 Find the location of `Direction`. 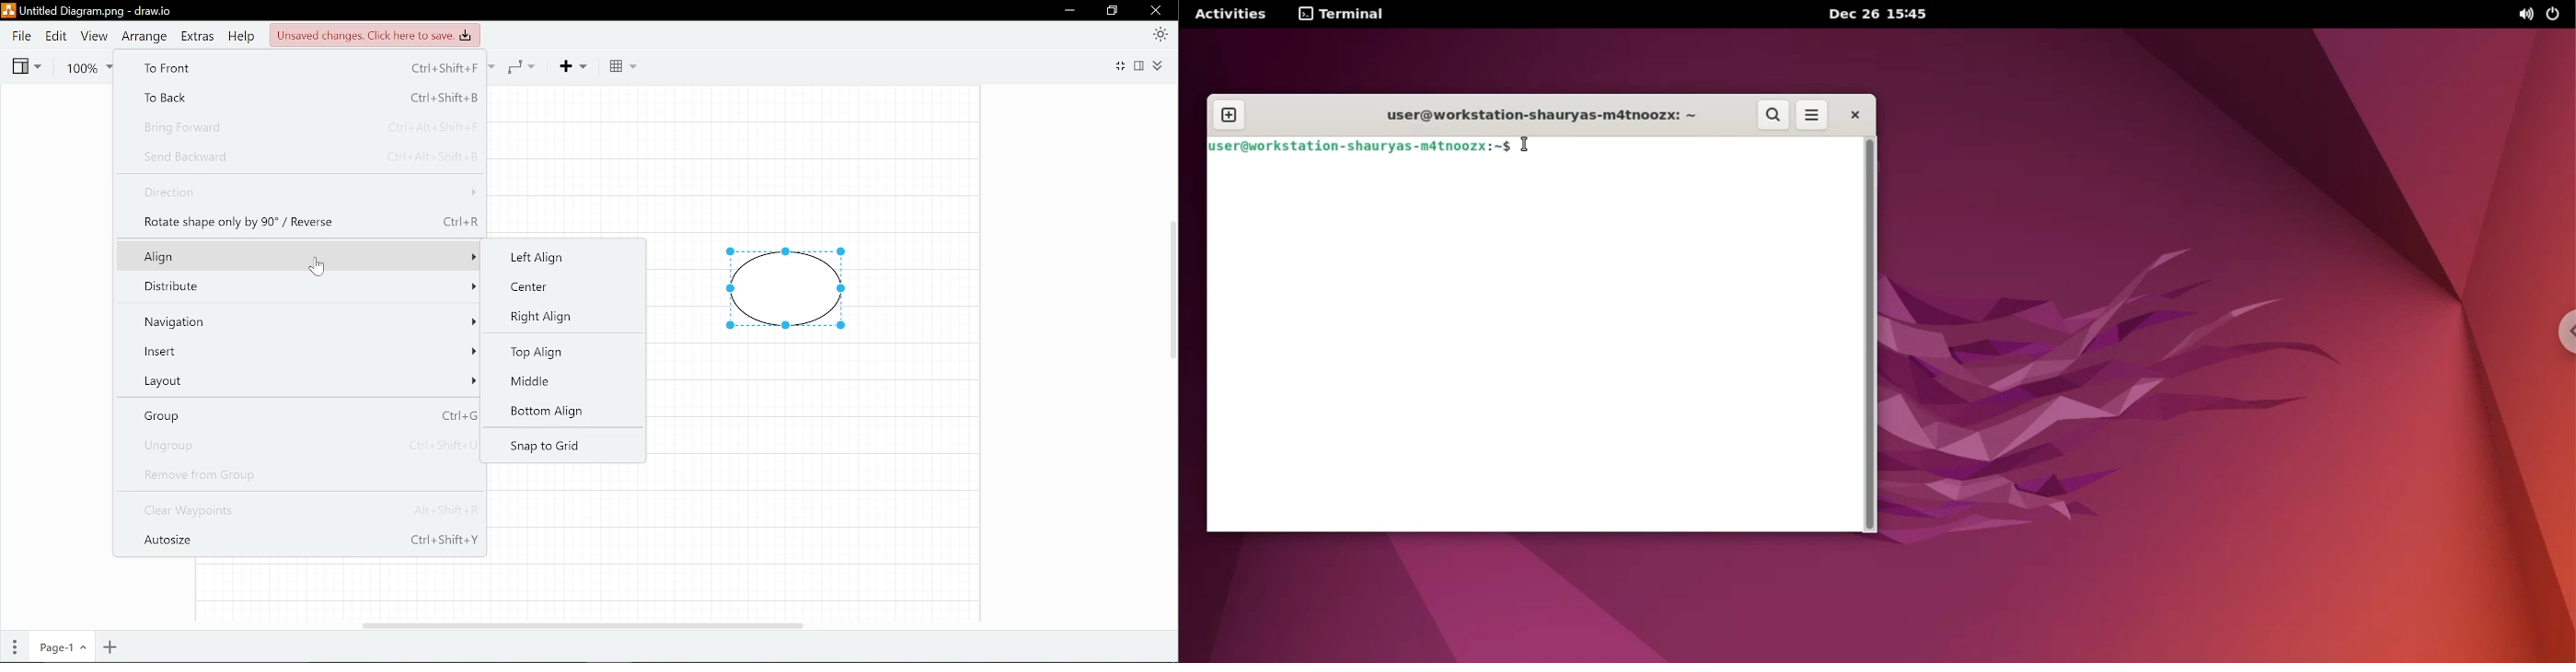

Direction is located at coordinates (307, 193).